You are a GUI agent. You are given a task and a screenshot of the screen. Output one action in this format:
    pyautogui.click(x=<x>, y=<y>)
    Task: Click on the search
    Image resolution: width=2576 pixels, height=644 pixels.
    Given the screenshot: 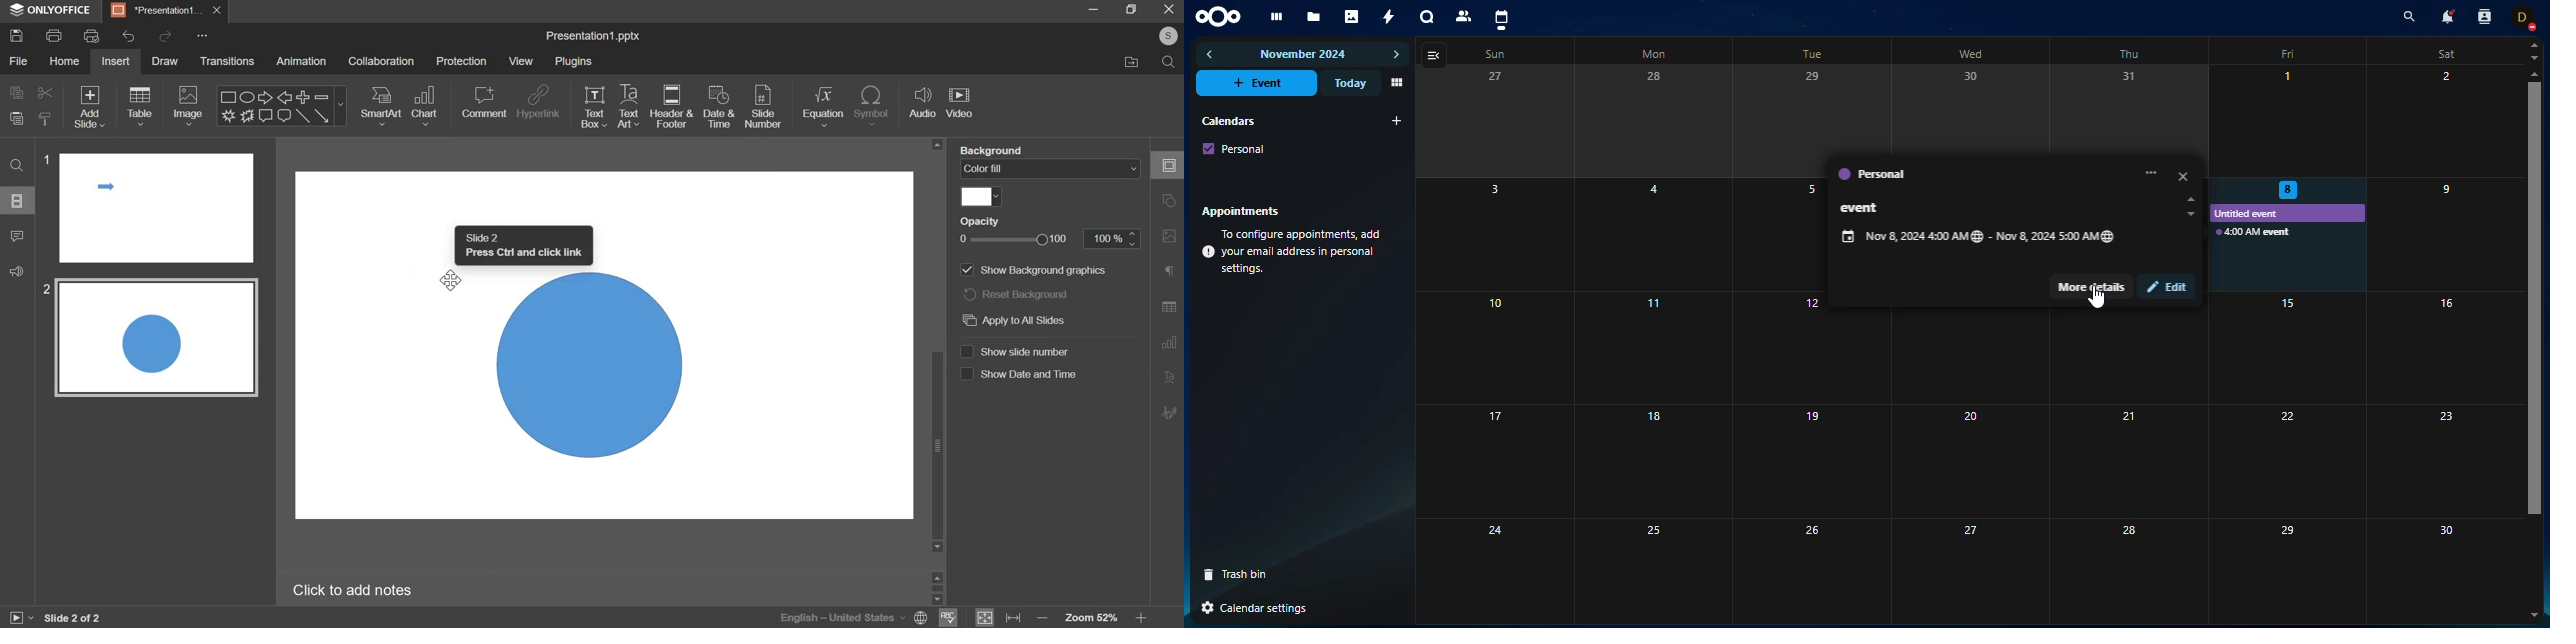 What is the action you would take?
    pyautogui.click(x=1170, y=63)
    